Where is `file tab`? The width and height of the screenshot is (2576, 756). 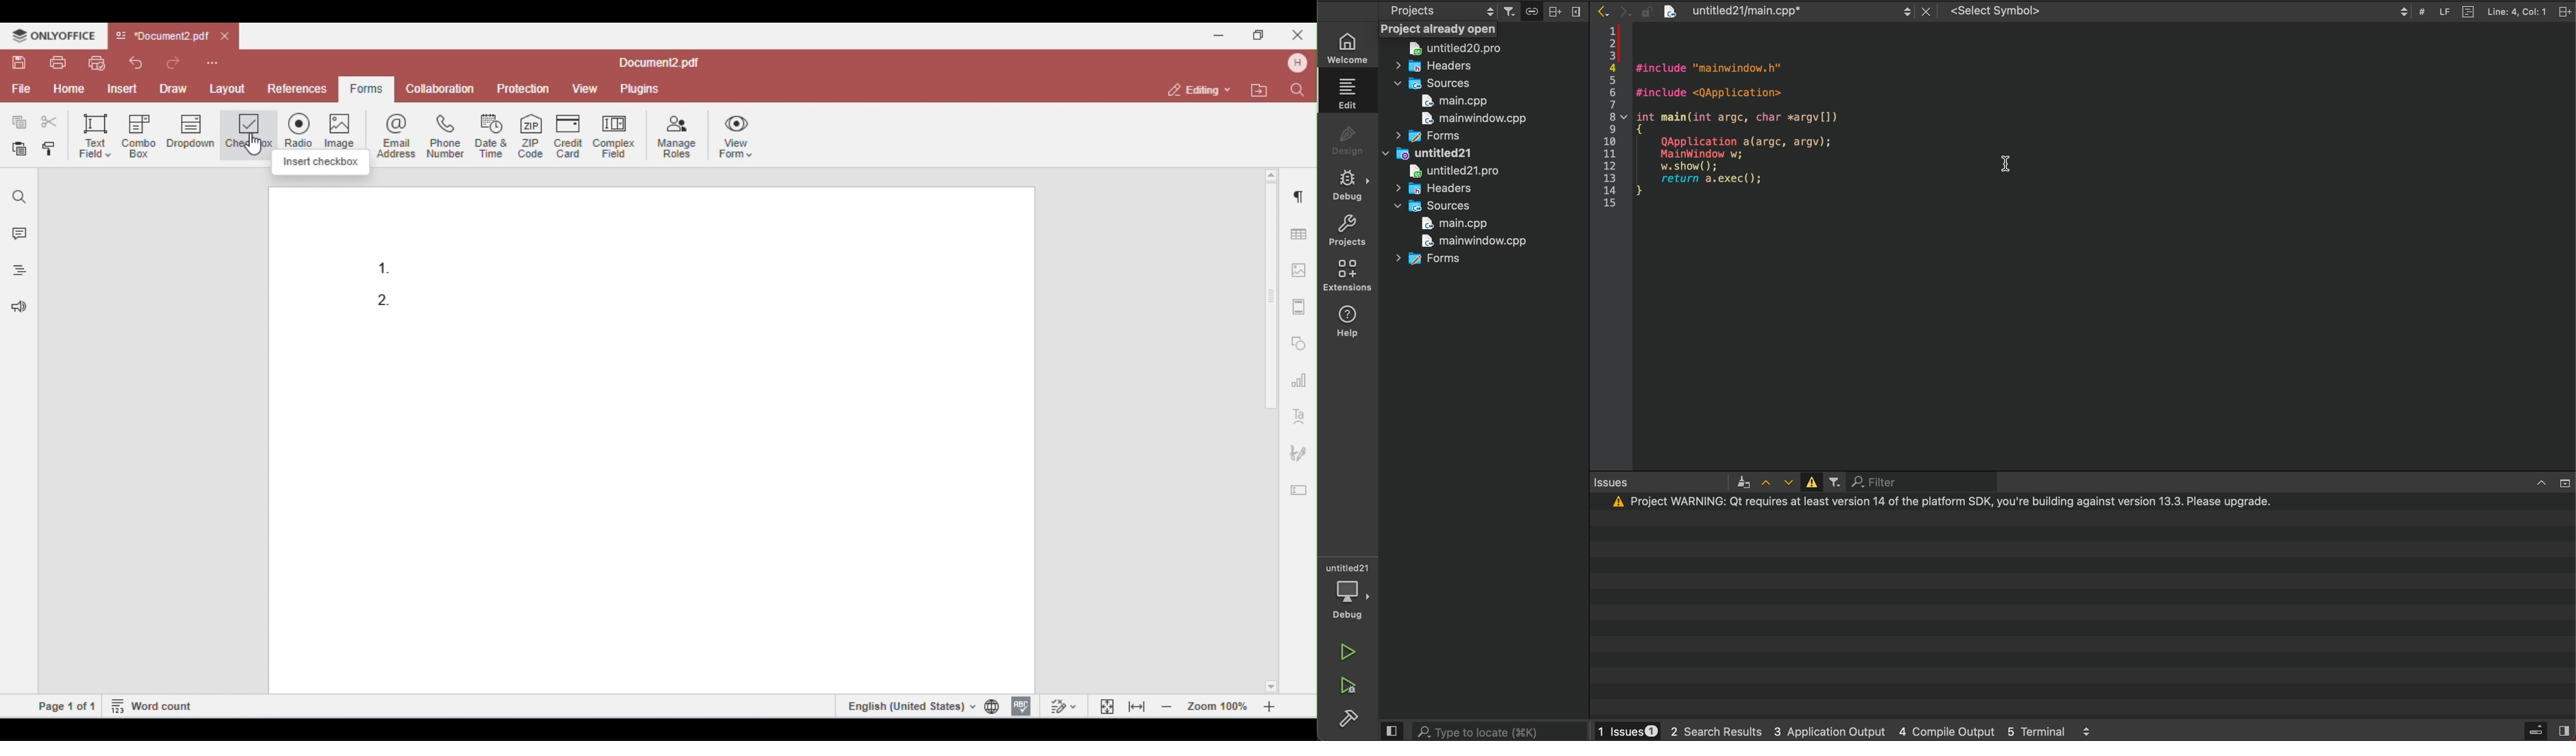 file tab is located at coordinates (1788, 10).